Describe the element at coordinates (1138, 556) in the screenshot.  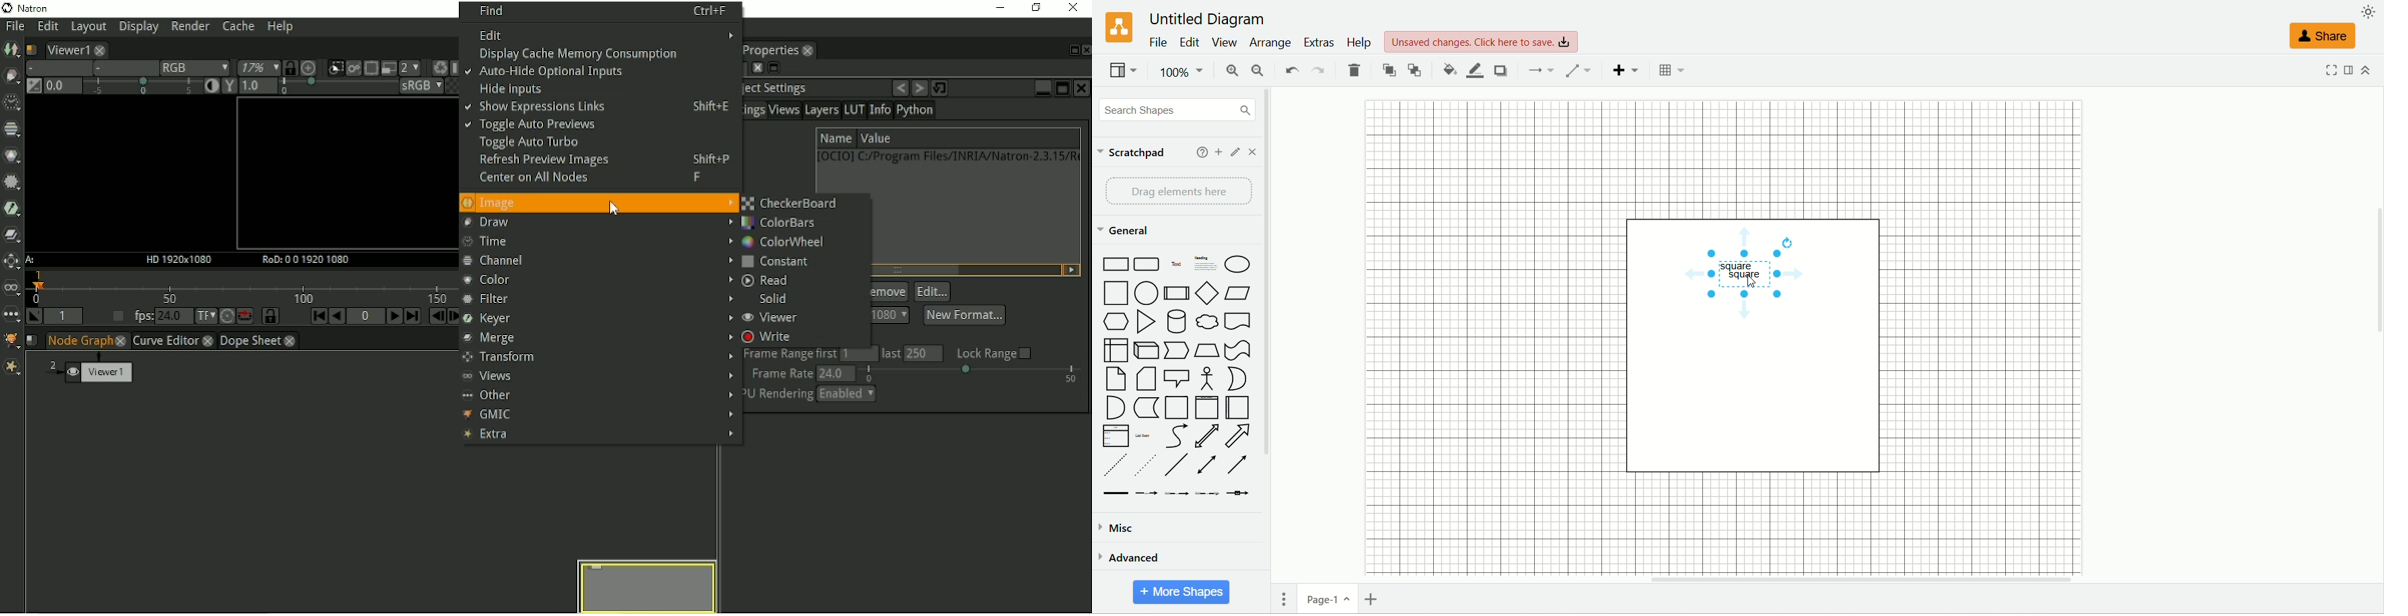
I see `advanced` at that location.